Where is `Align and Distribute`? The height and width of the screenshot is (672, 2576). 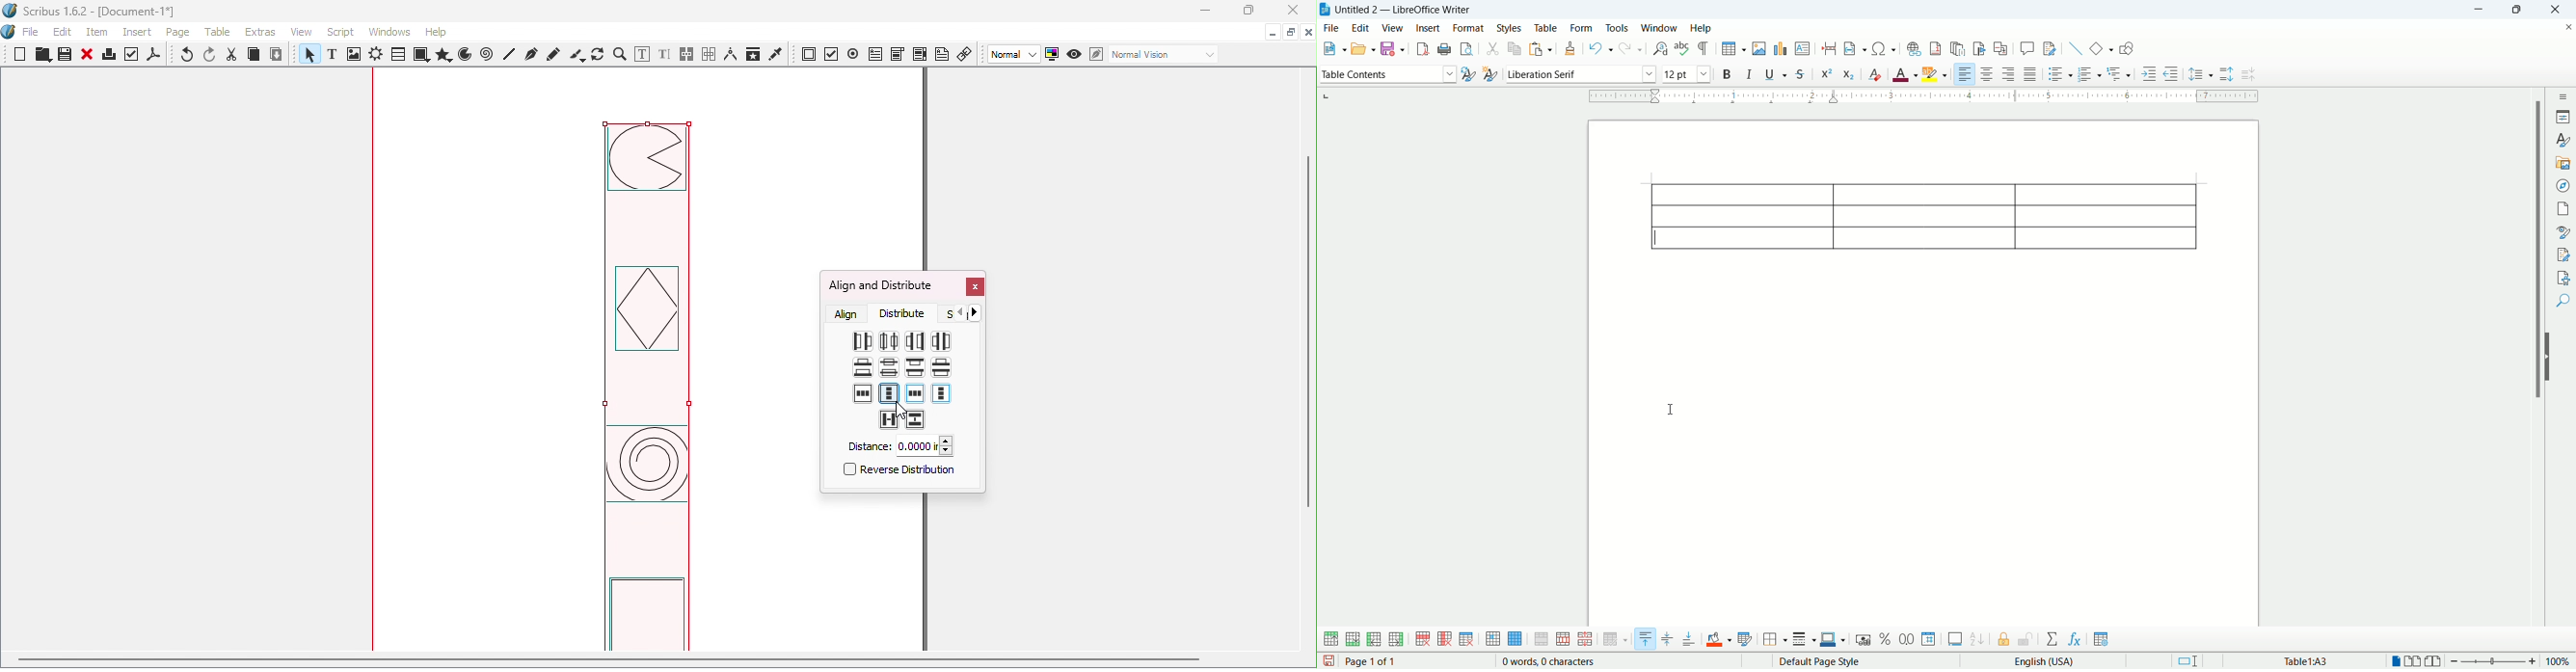 Align and Distribute is located at coordinates (880, 285).